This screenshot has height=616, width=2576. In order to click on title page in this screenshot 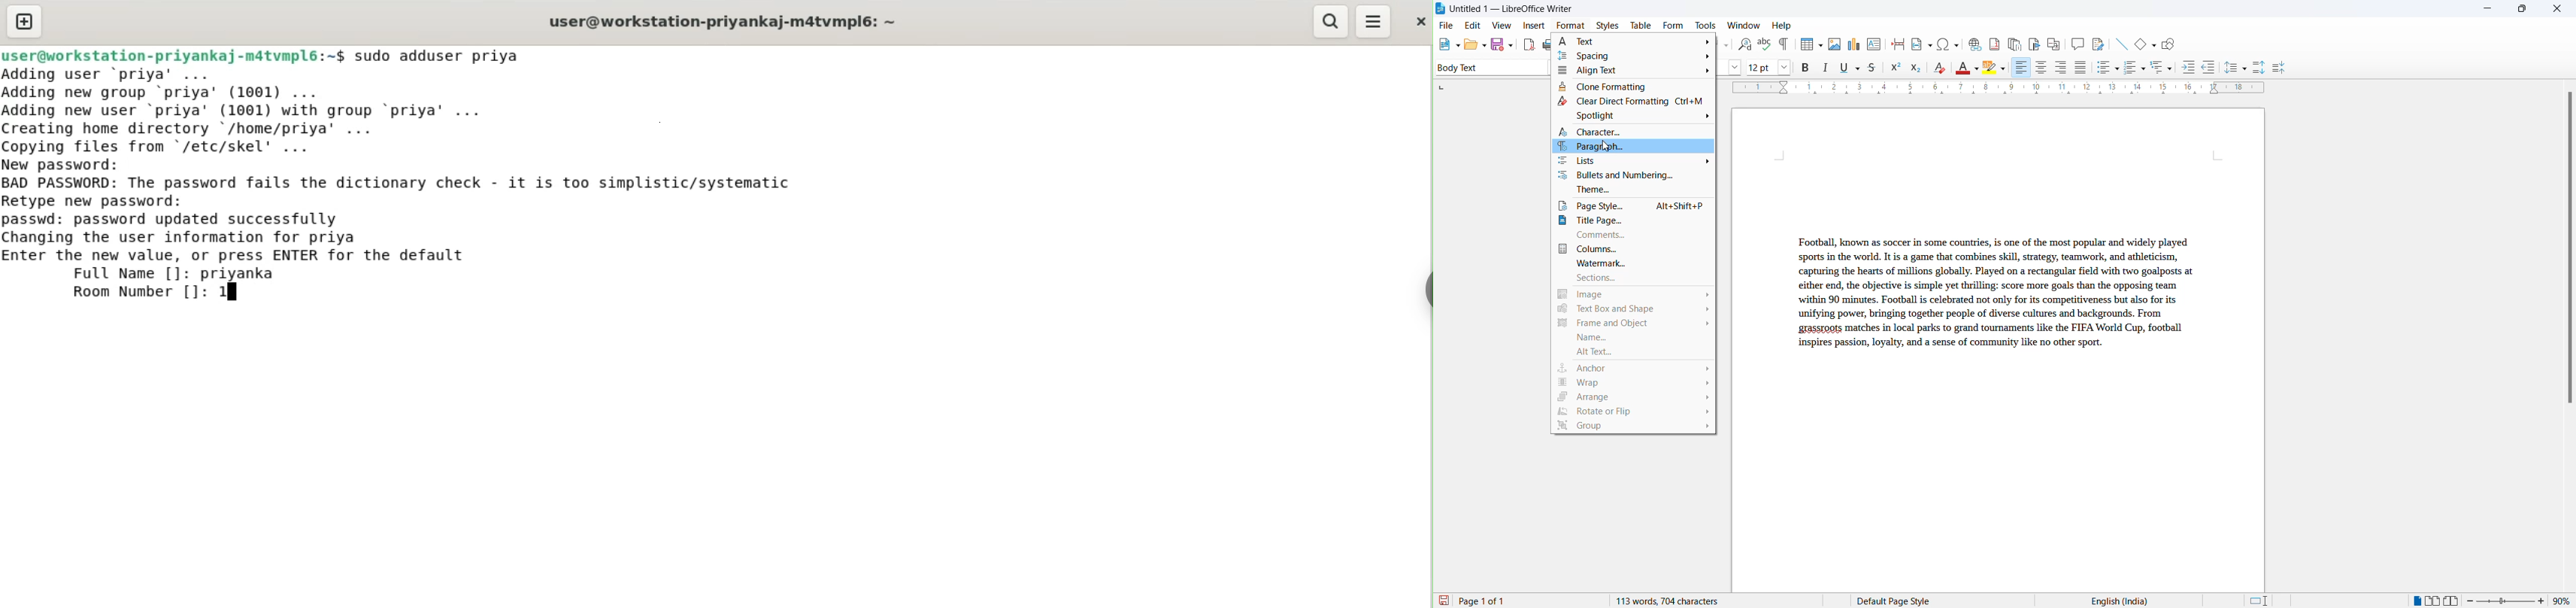, I will do `click(1634, 222)`.